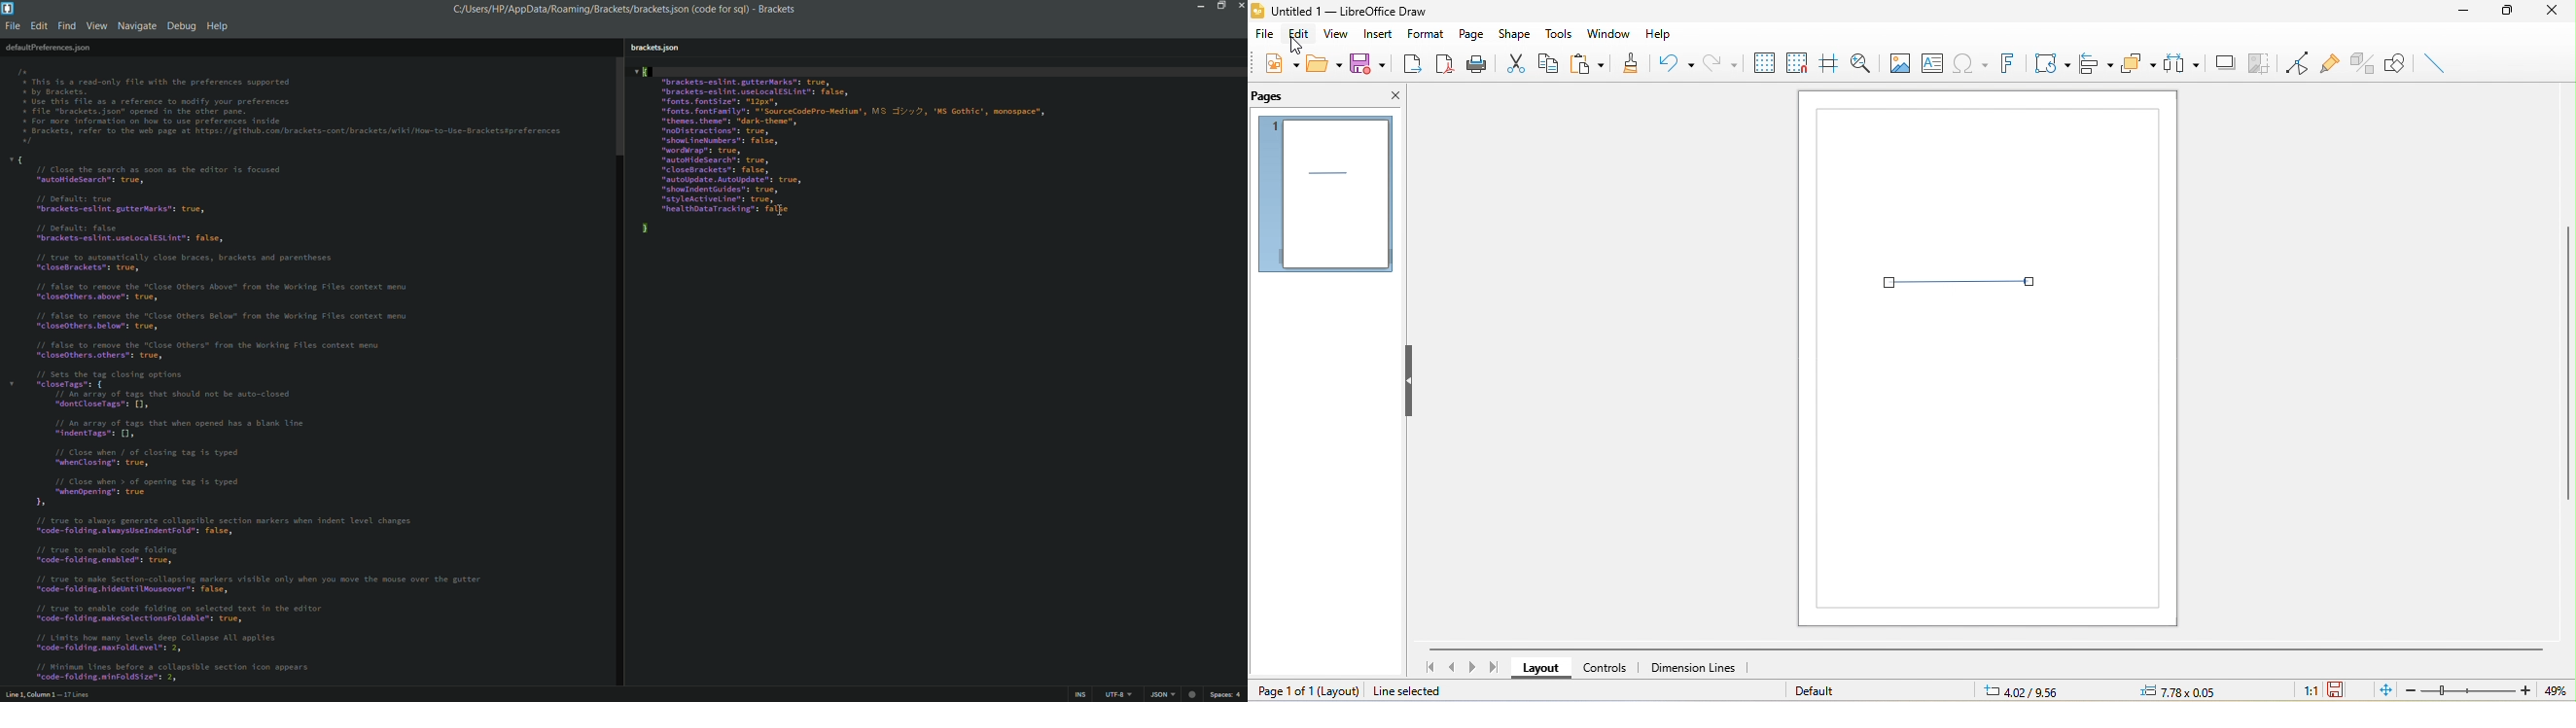 This screenshot has height=728, width=2576. What do you see at coordinates (2381, 691) in the screenshot?
I see `fit to the current window` at bounding box center [2381, 691].